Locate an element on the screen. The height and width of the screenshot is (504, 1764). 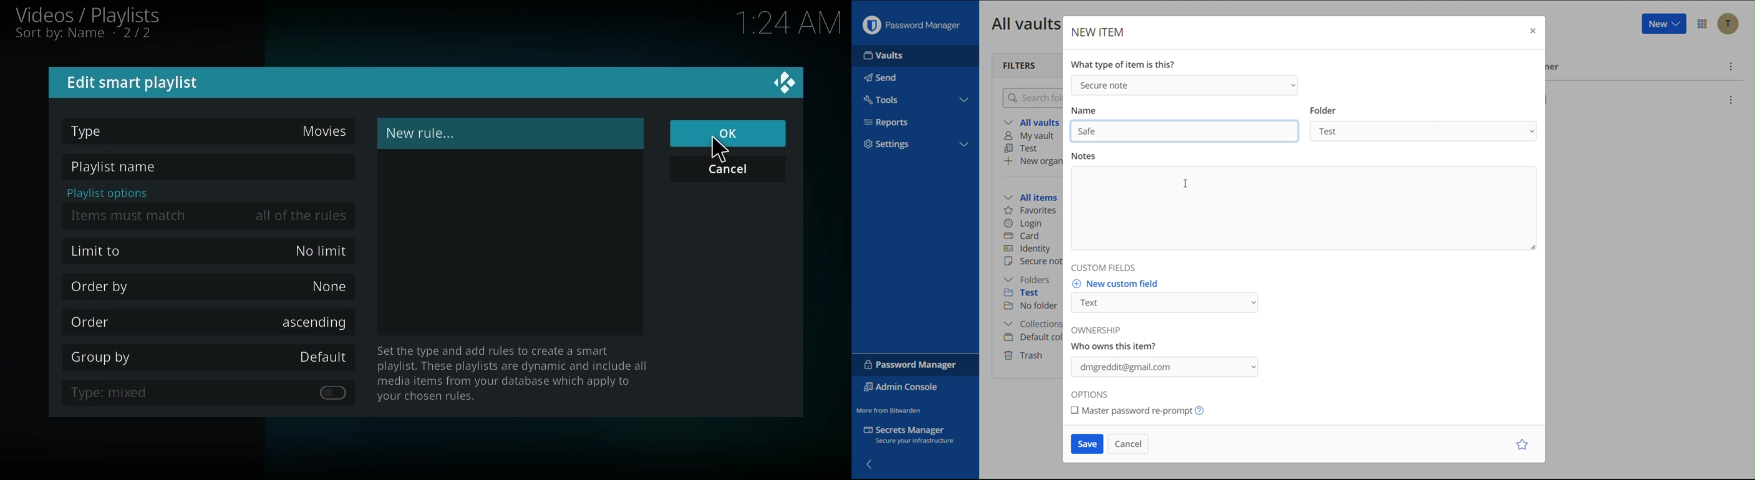
enable is located at coordinates (331, 393).